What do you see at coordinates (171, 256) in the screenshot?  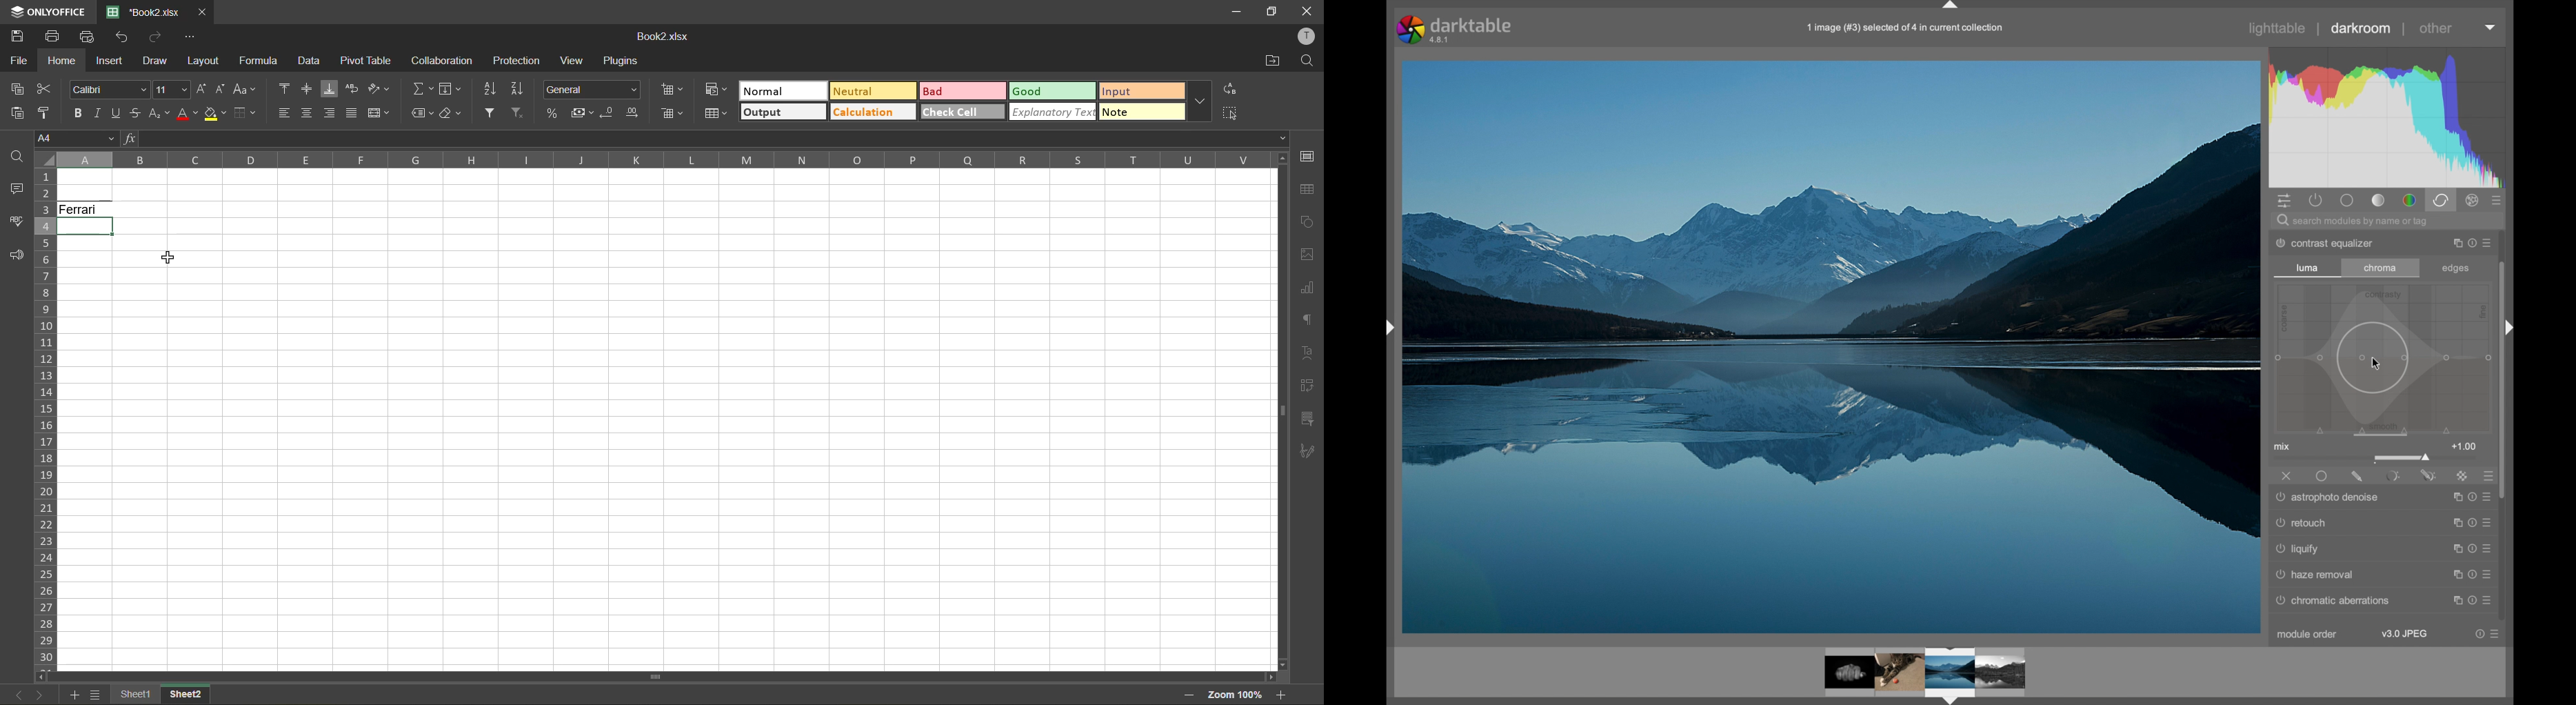 I see `cursor` at bounding box center [171, 256].